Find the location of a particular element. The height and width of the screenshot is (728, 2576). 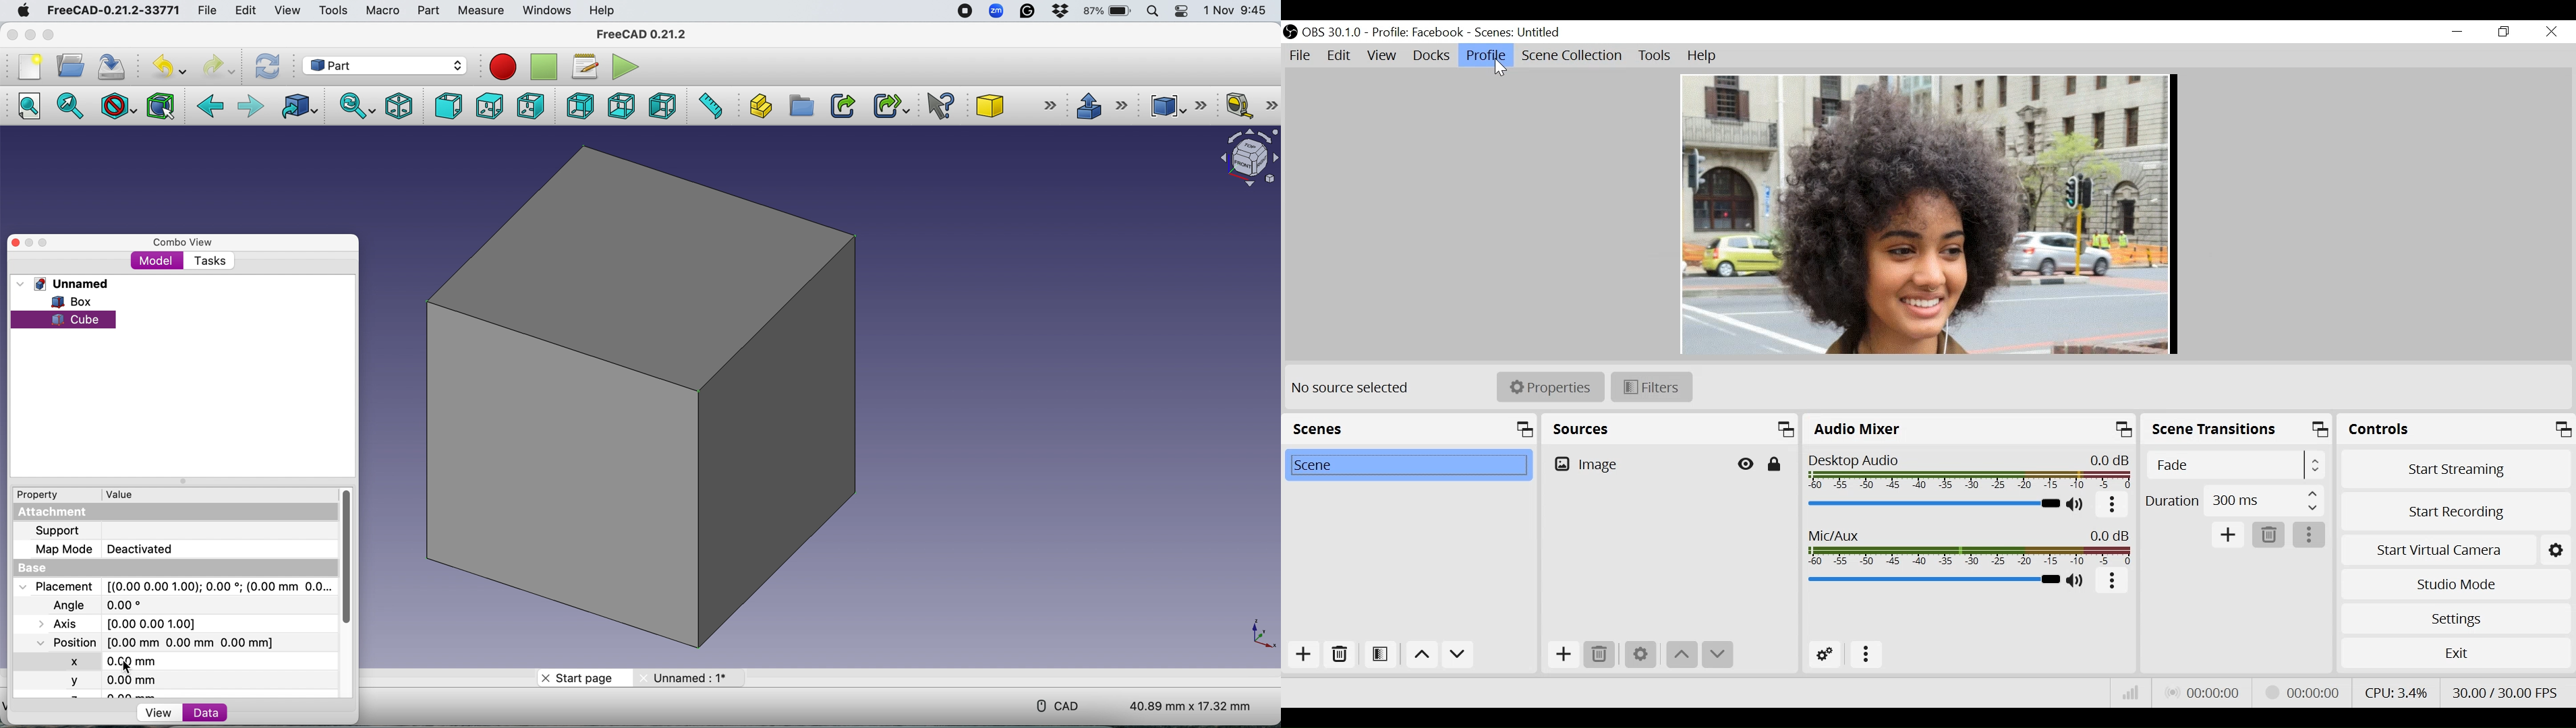

Delete is located at coordinates (1599, 655).